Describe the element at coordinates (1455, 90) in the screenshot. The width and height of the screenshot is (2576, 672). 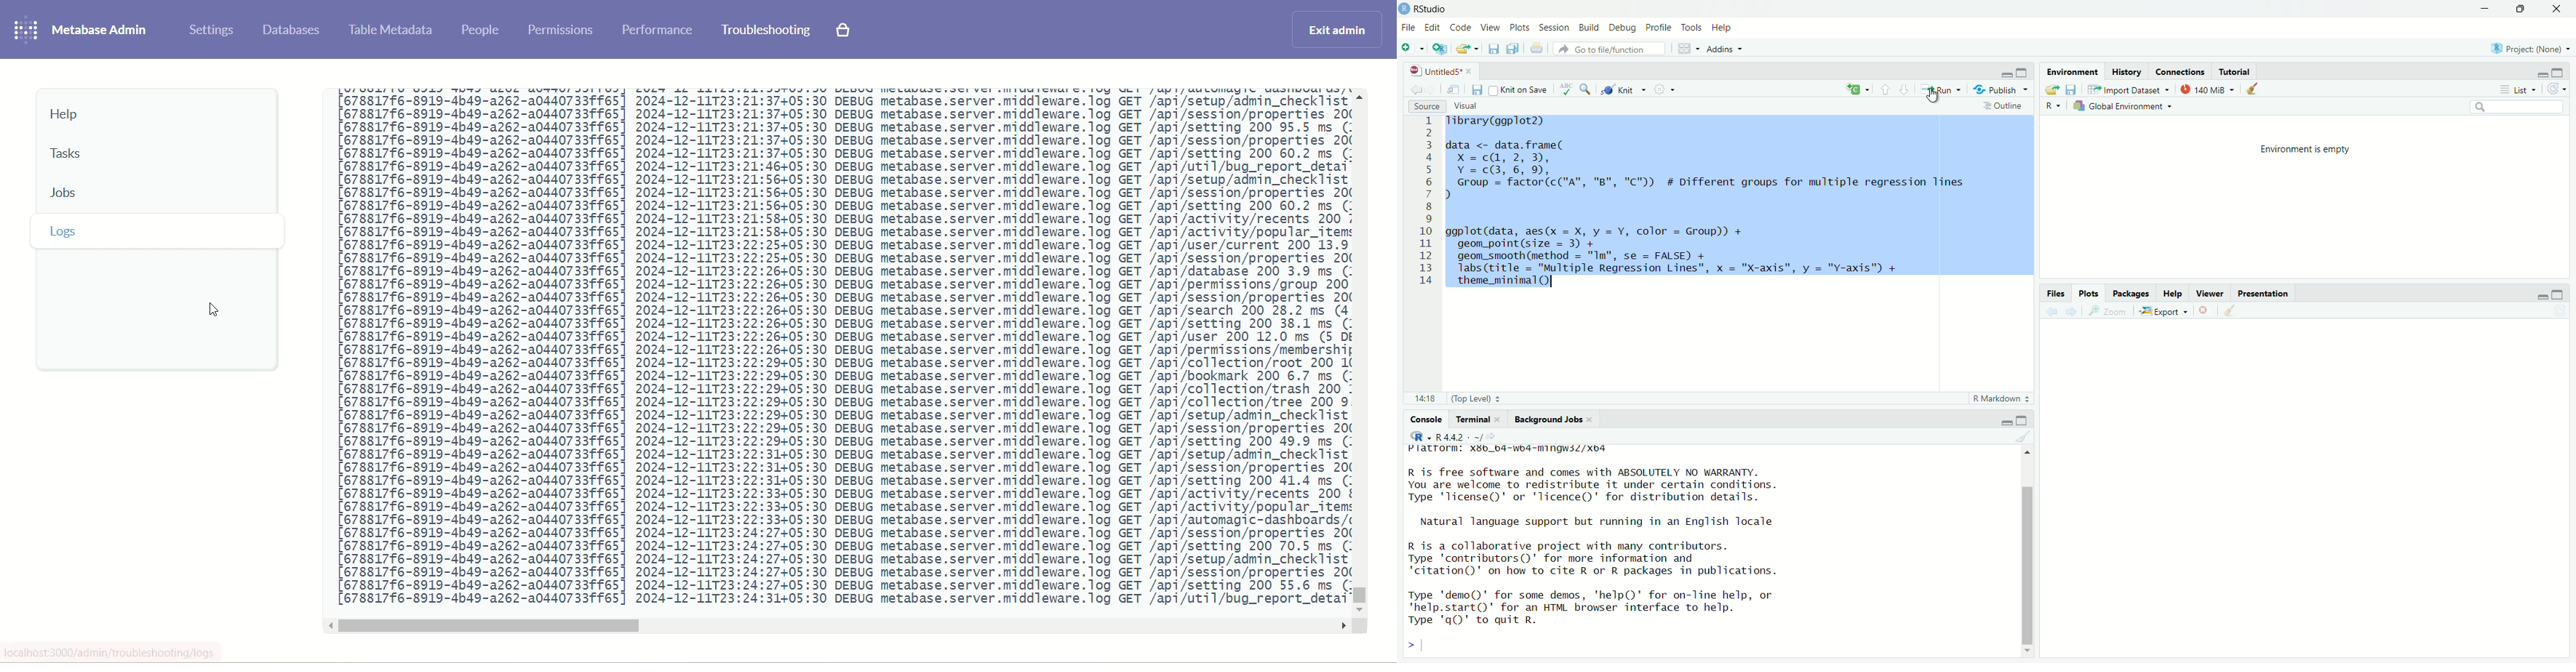
I see `move` at that location.